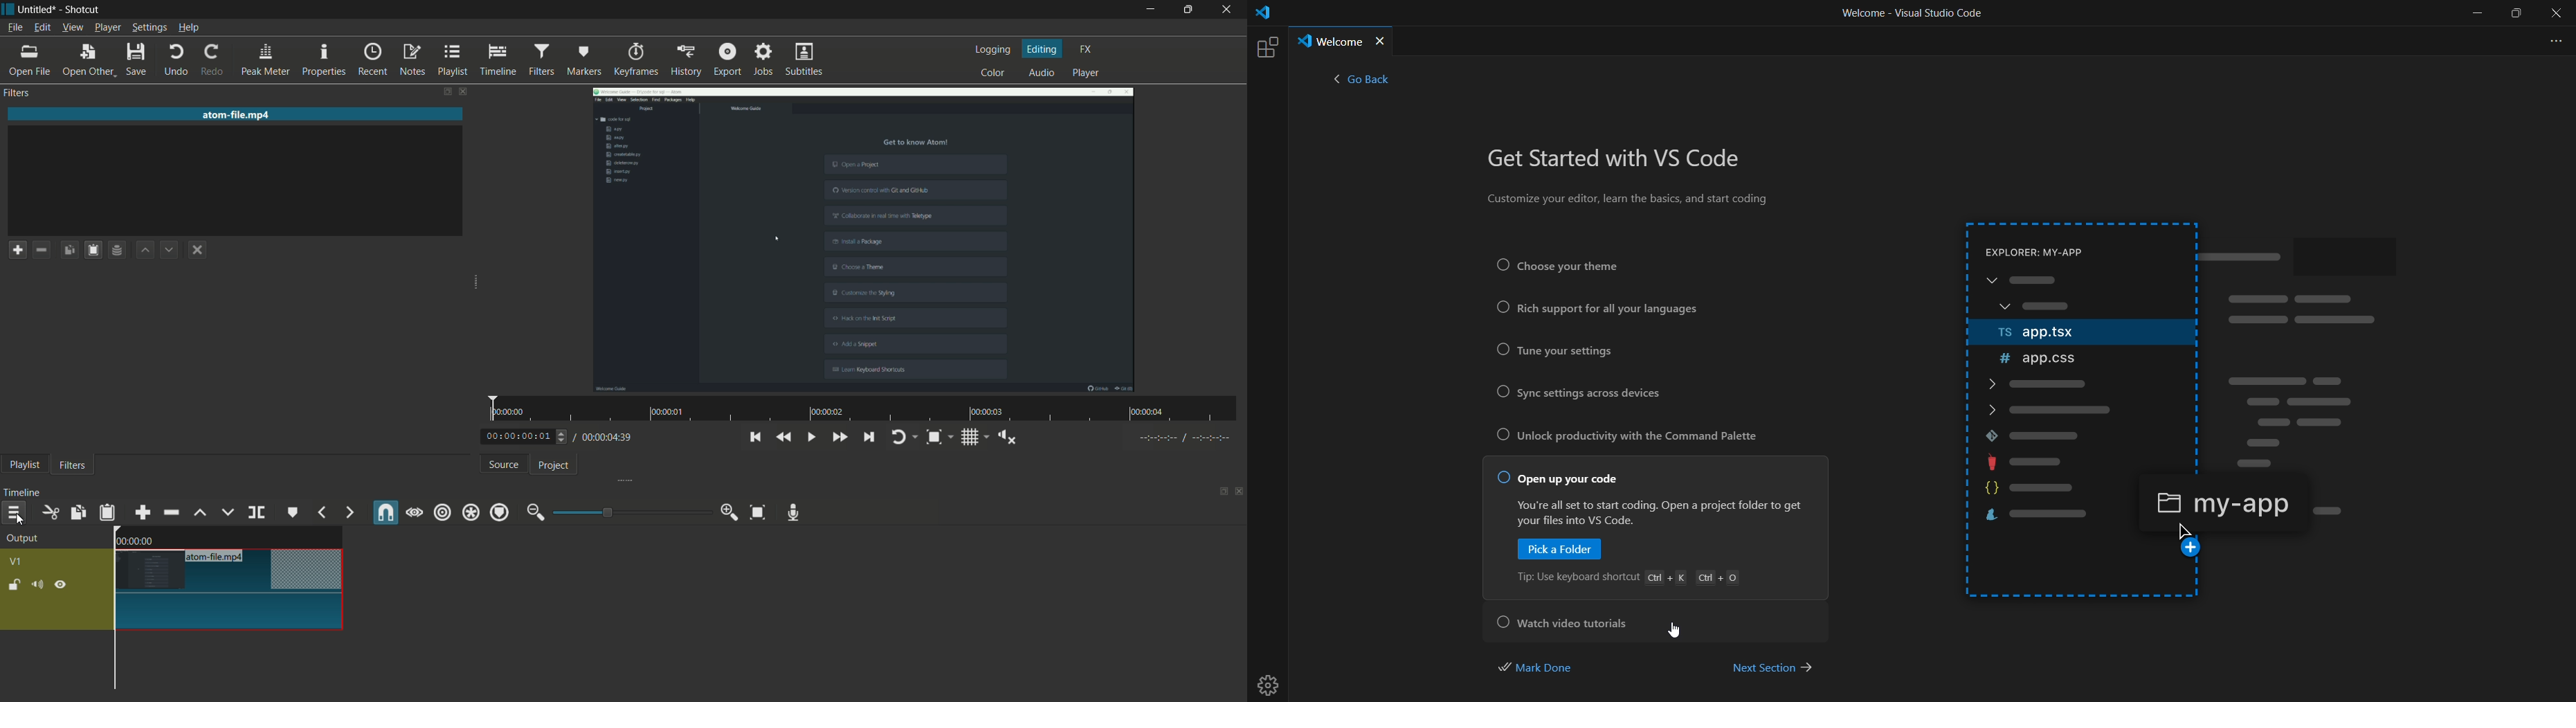 This screenshot has width=2576, height=728. I want to click on filters, so click(18, 92).